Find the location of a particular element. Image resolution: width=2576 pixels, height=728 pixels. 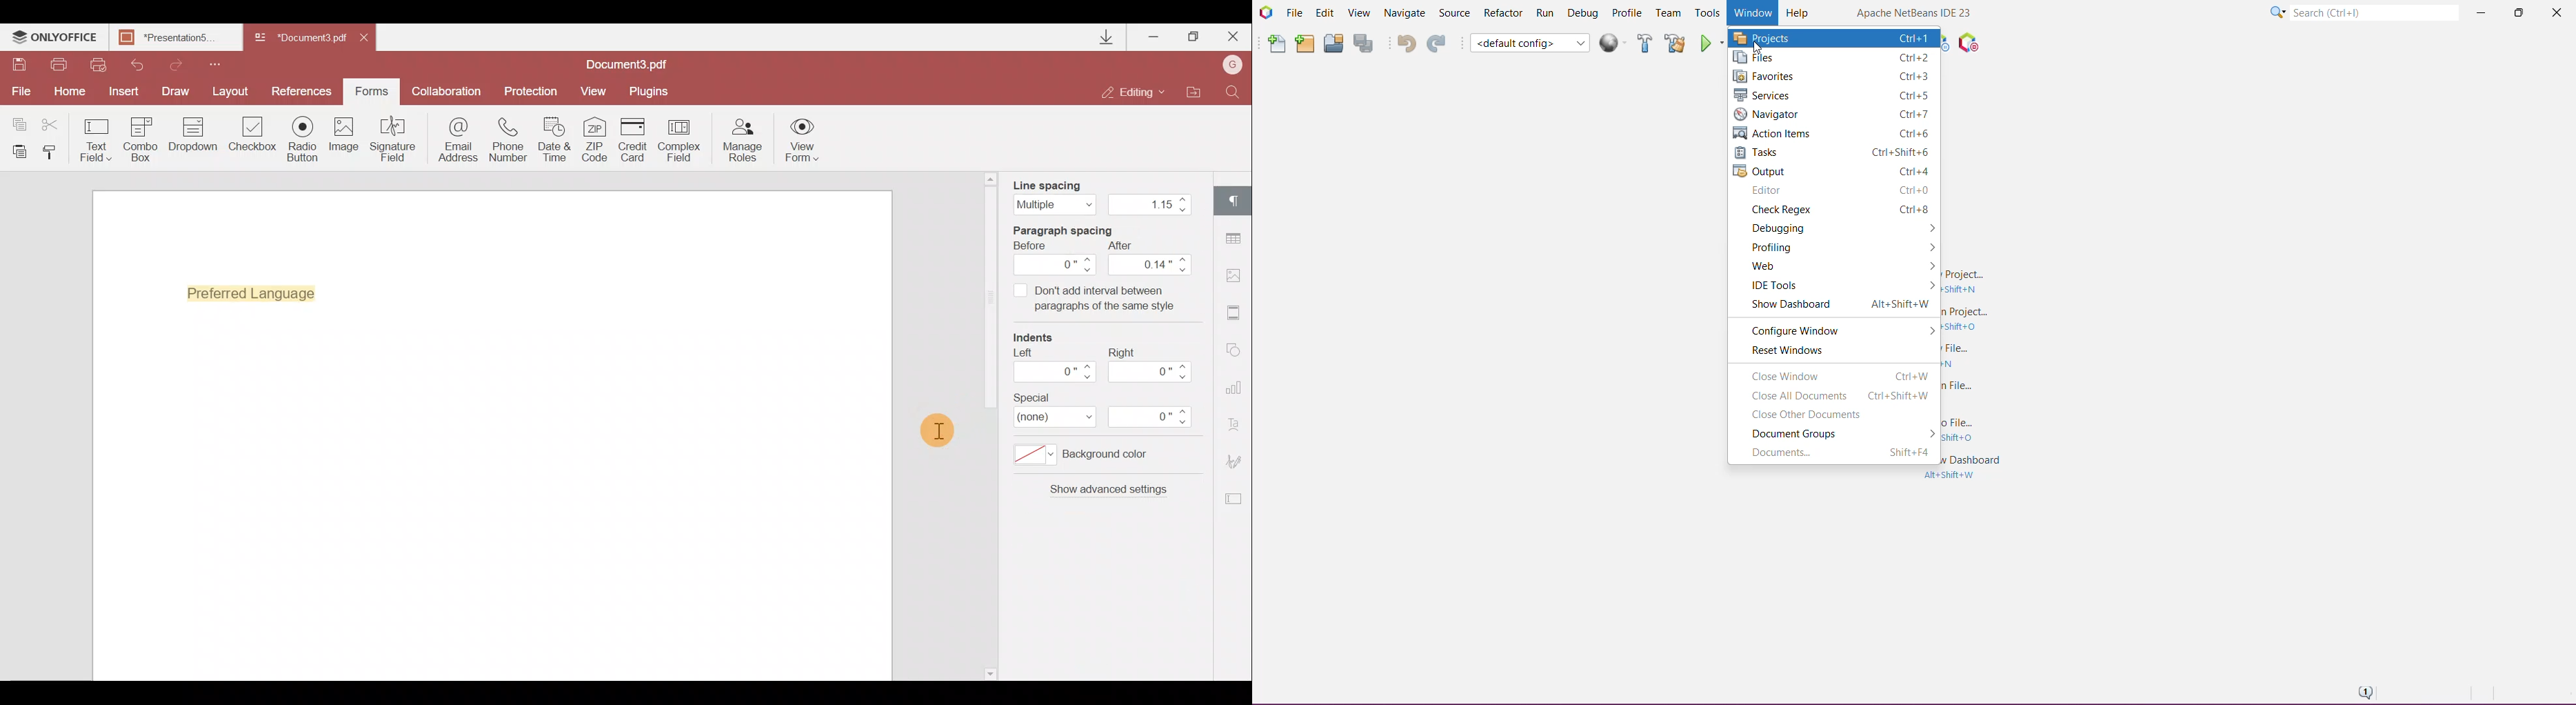

Fixed size field is located at coordinates (1067, 666).